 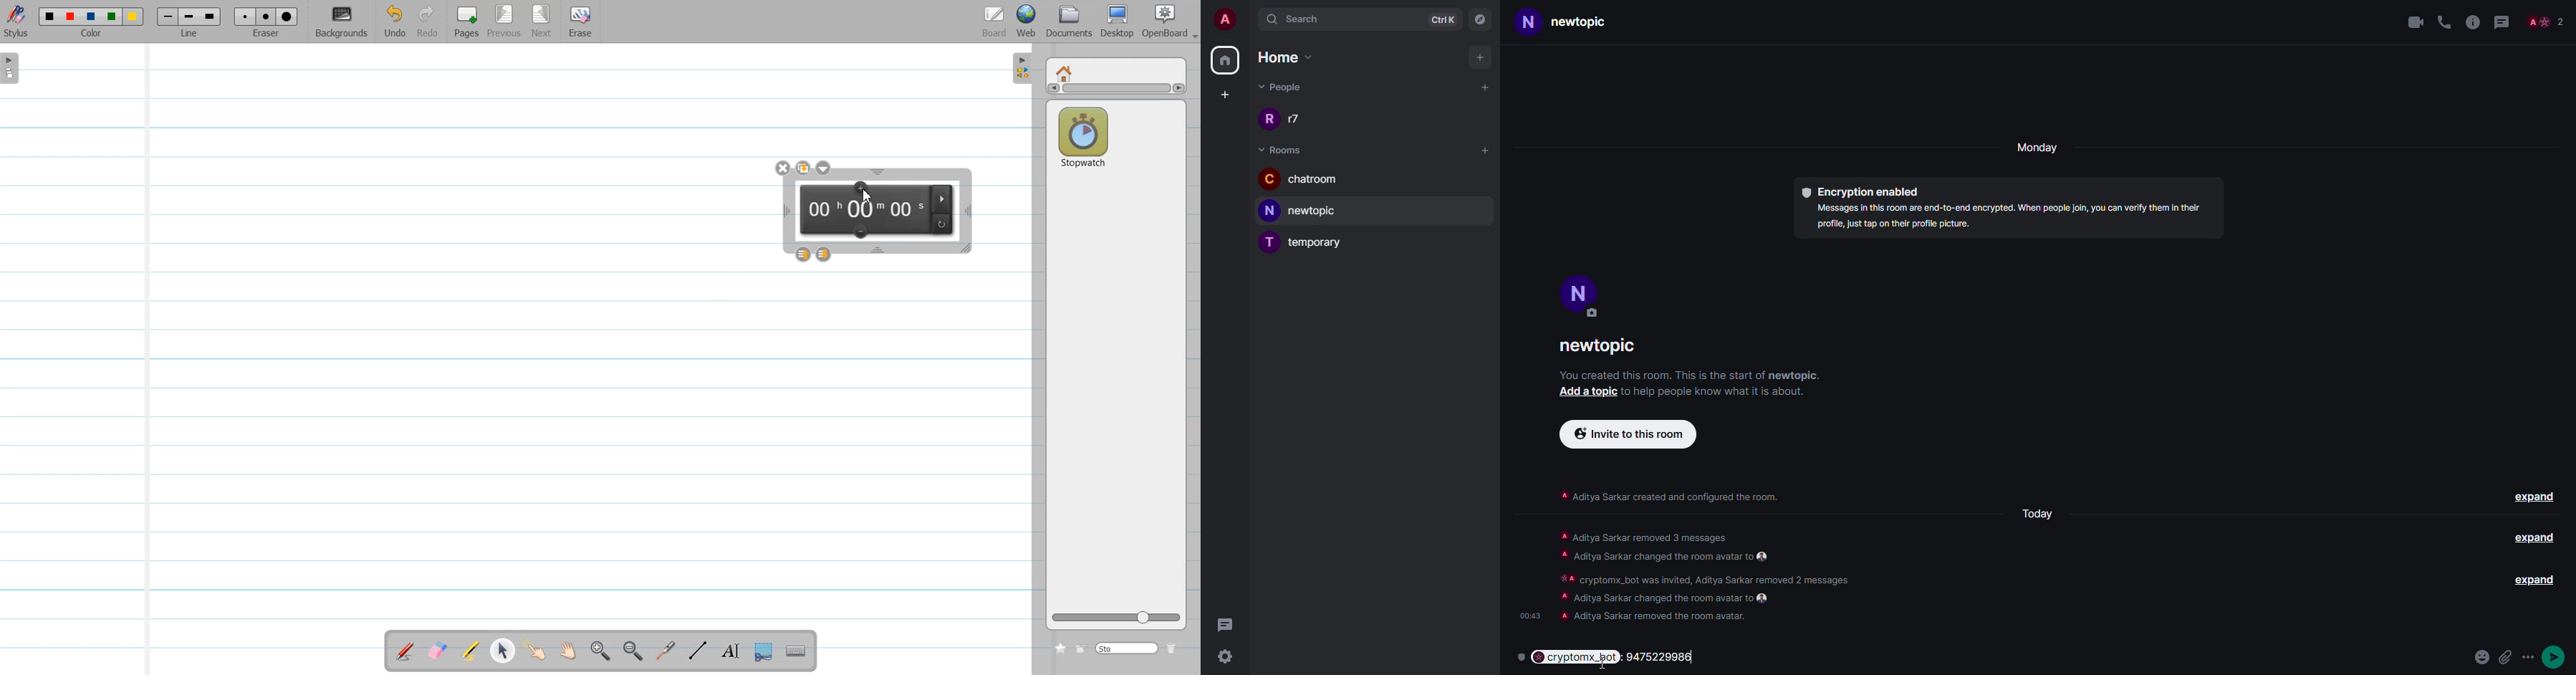 I want to click on Cursor, so click(x=868, y=195).